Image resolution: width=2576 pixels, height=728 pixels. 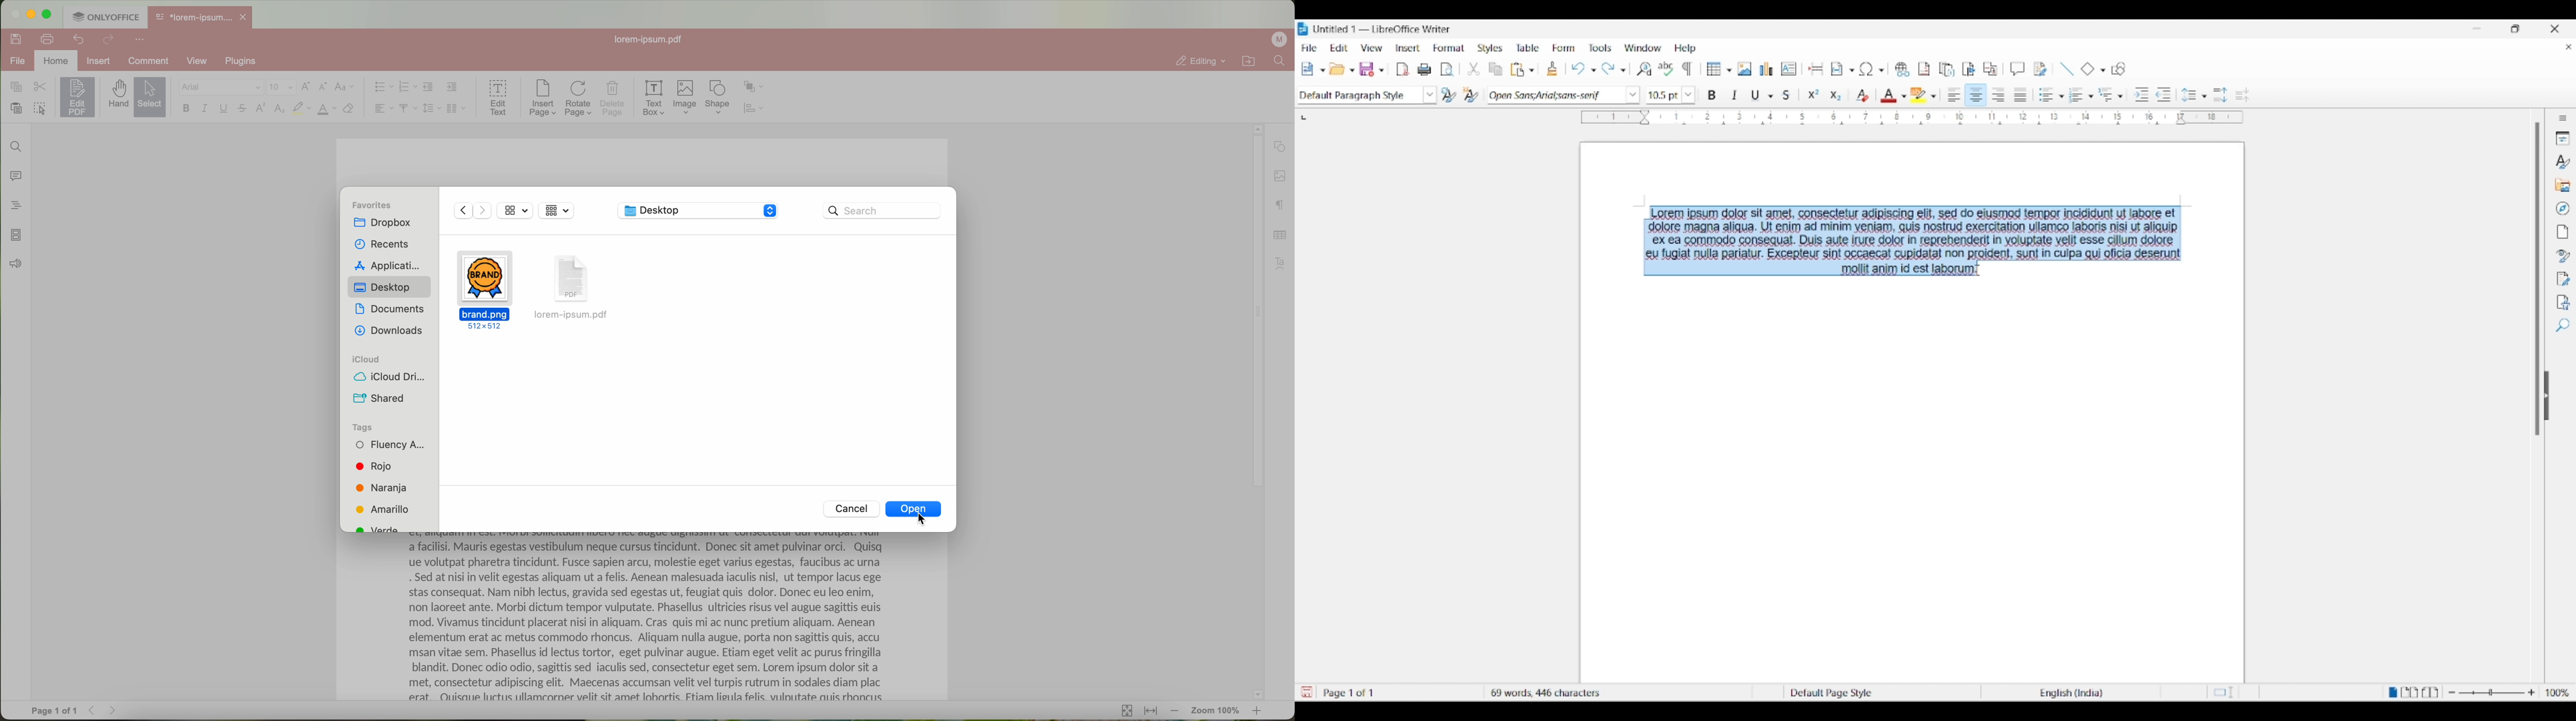 I want to click on Arial, so click(x=220, y=88).